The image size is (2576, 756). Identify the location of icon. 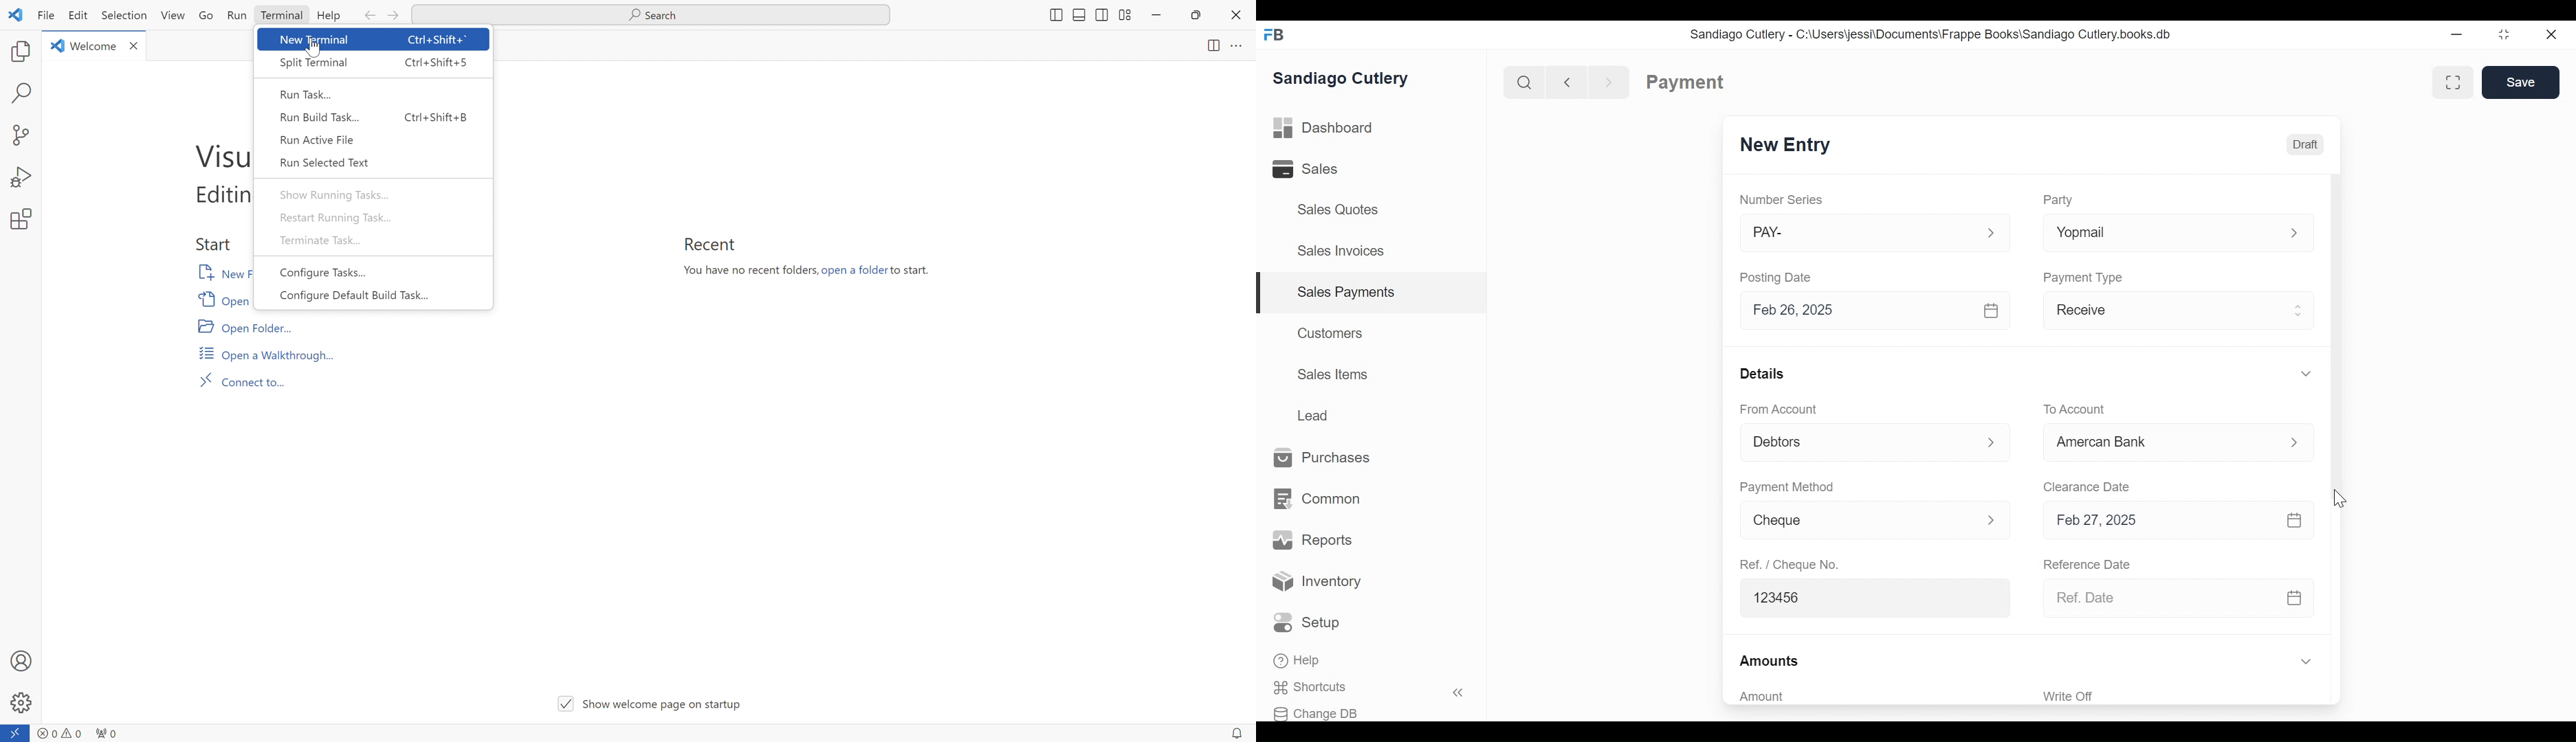
(16, 14).